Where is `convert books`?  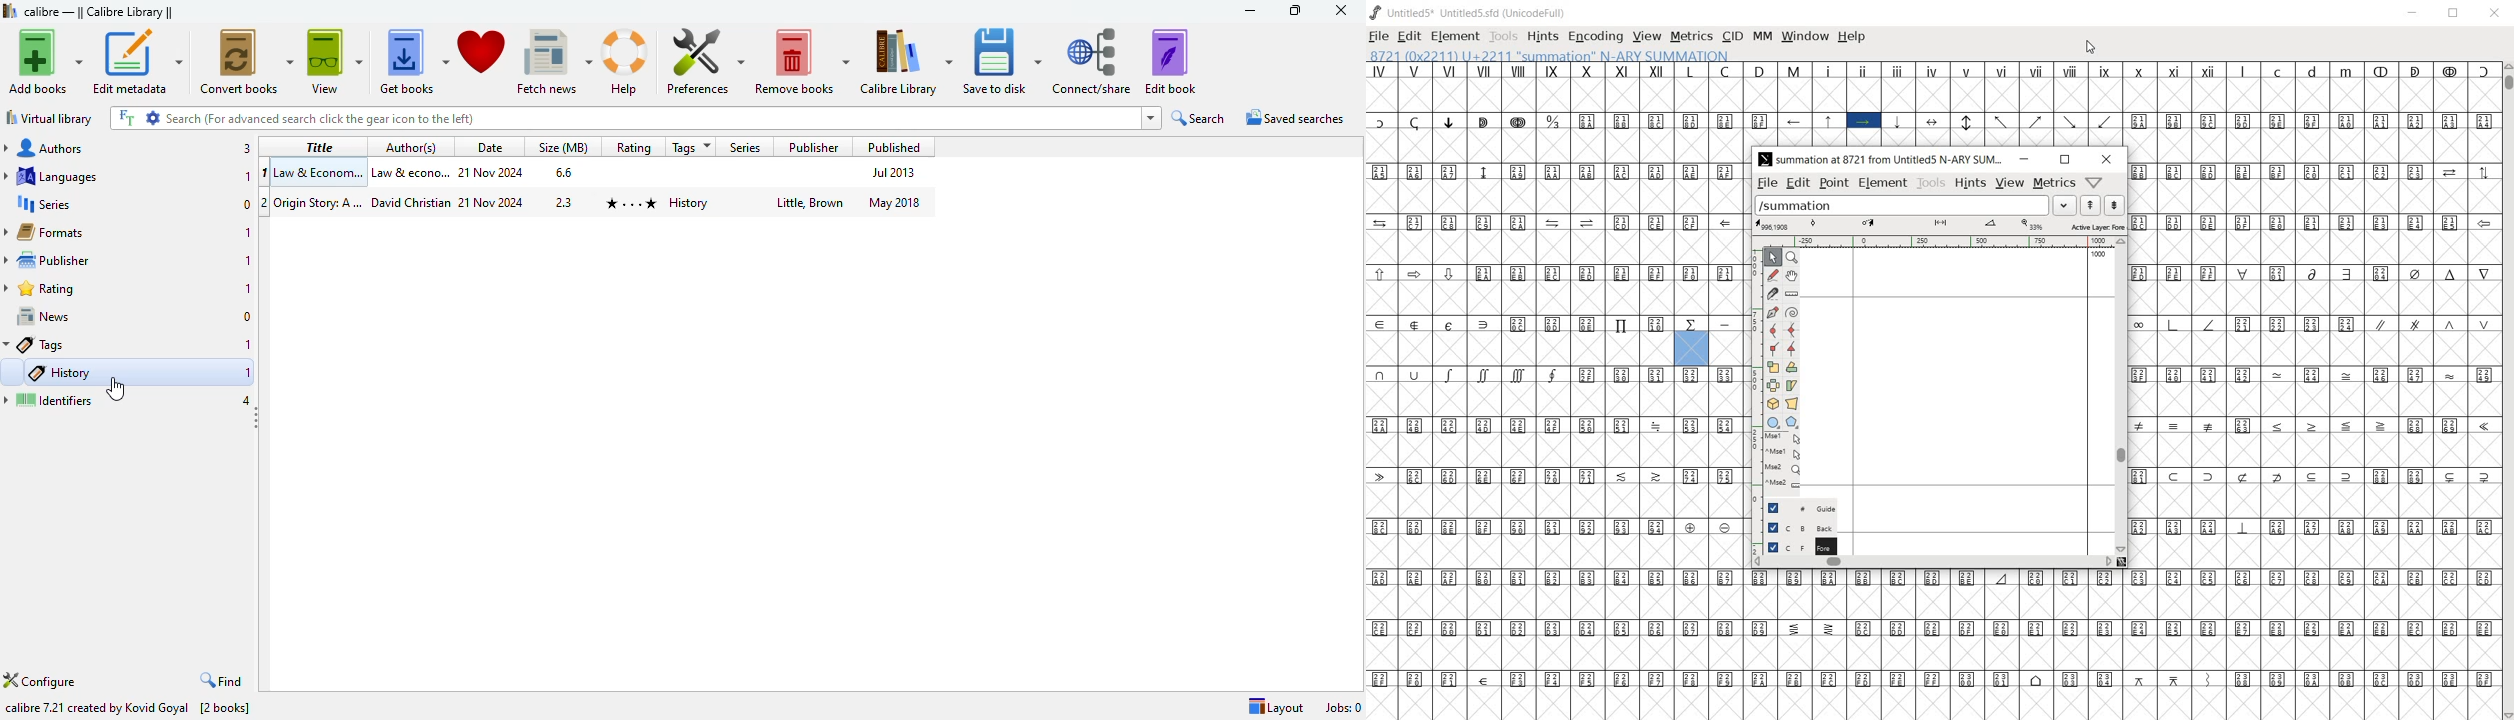
convert books is located at coordinates (245, 62).